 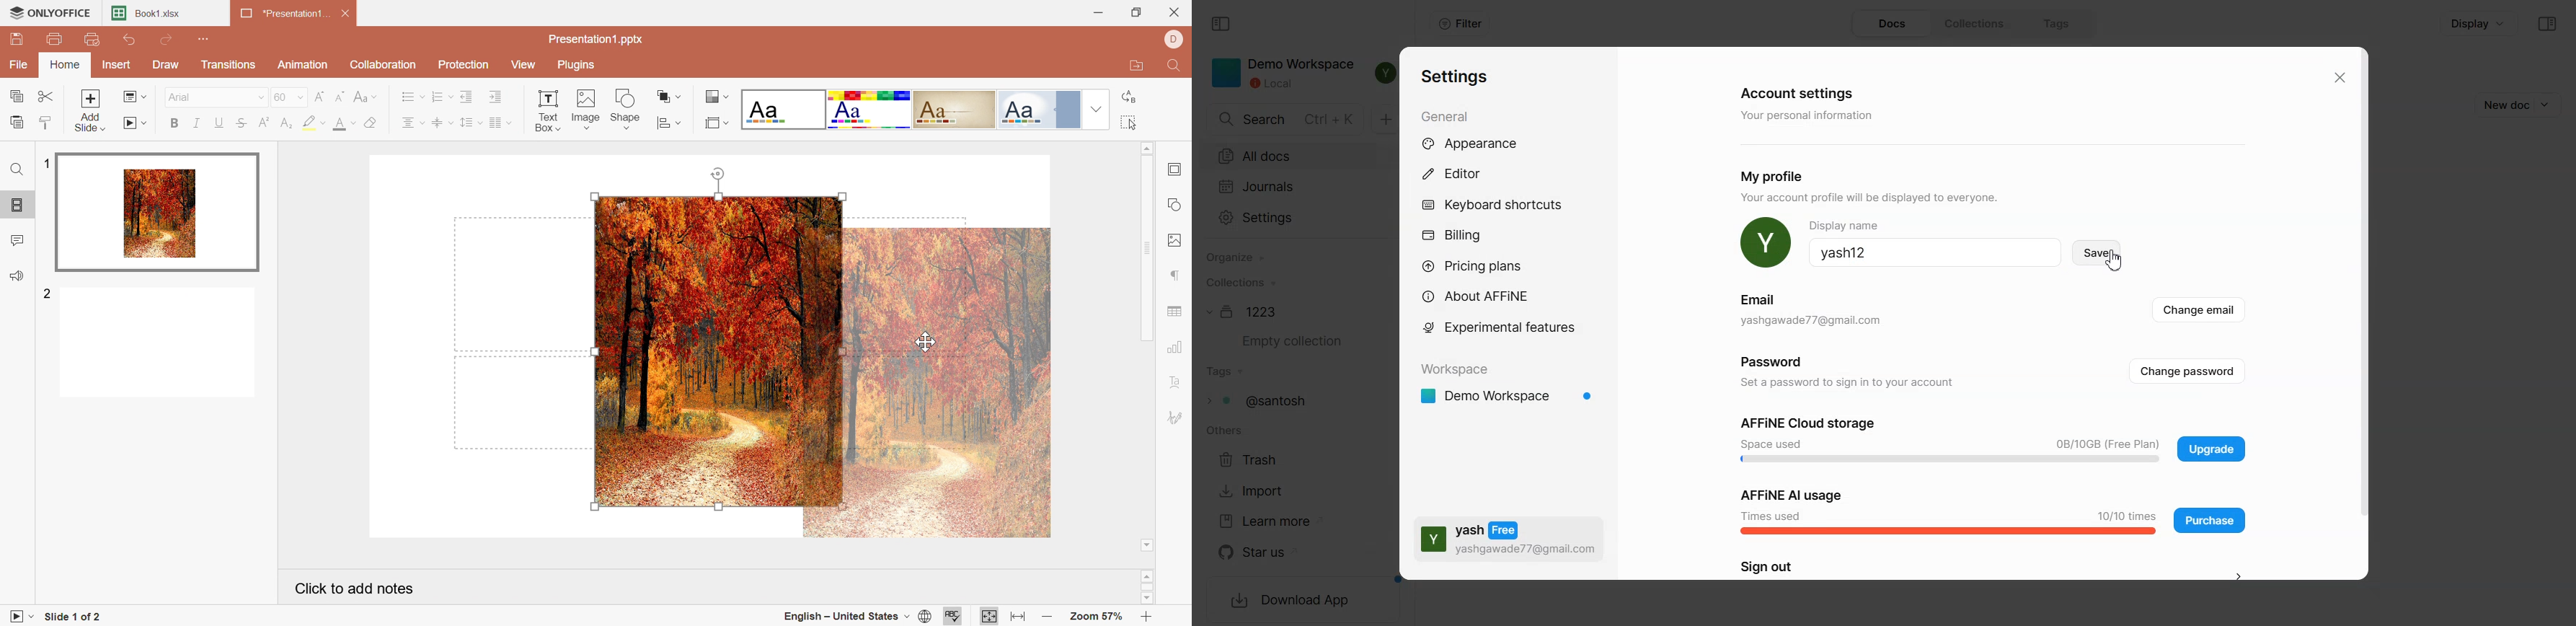 What do you see at coordinates (1766, 243) in the screenshot?
I see `Profile Pic` at bounding box center [1766, 243].